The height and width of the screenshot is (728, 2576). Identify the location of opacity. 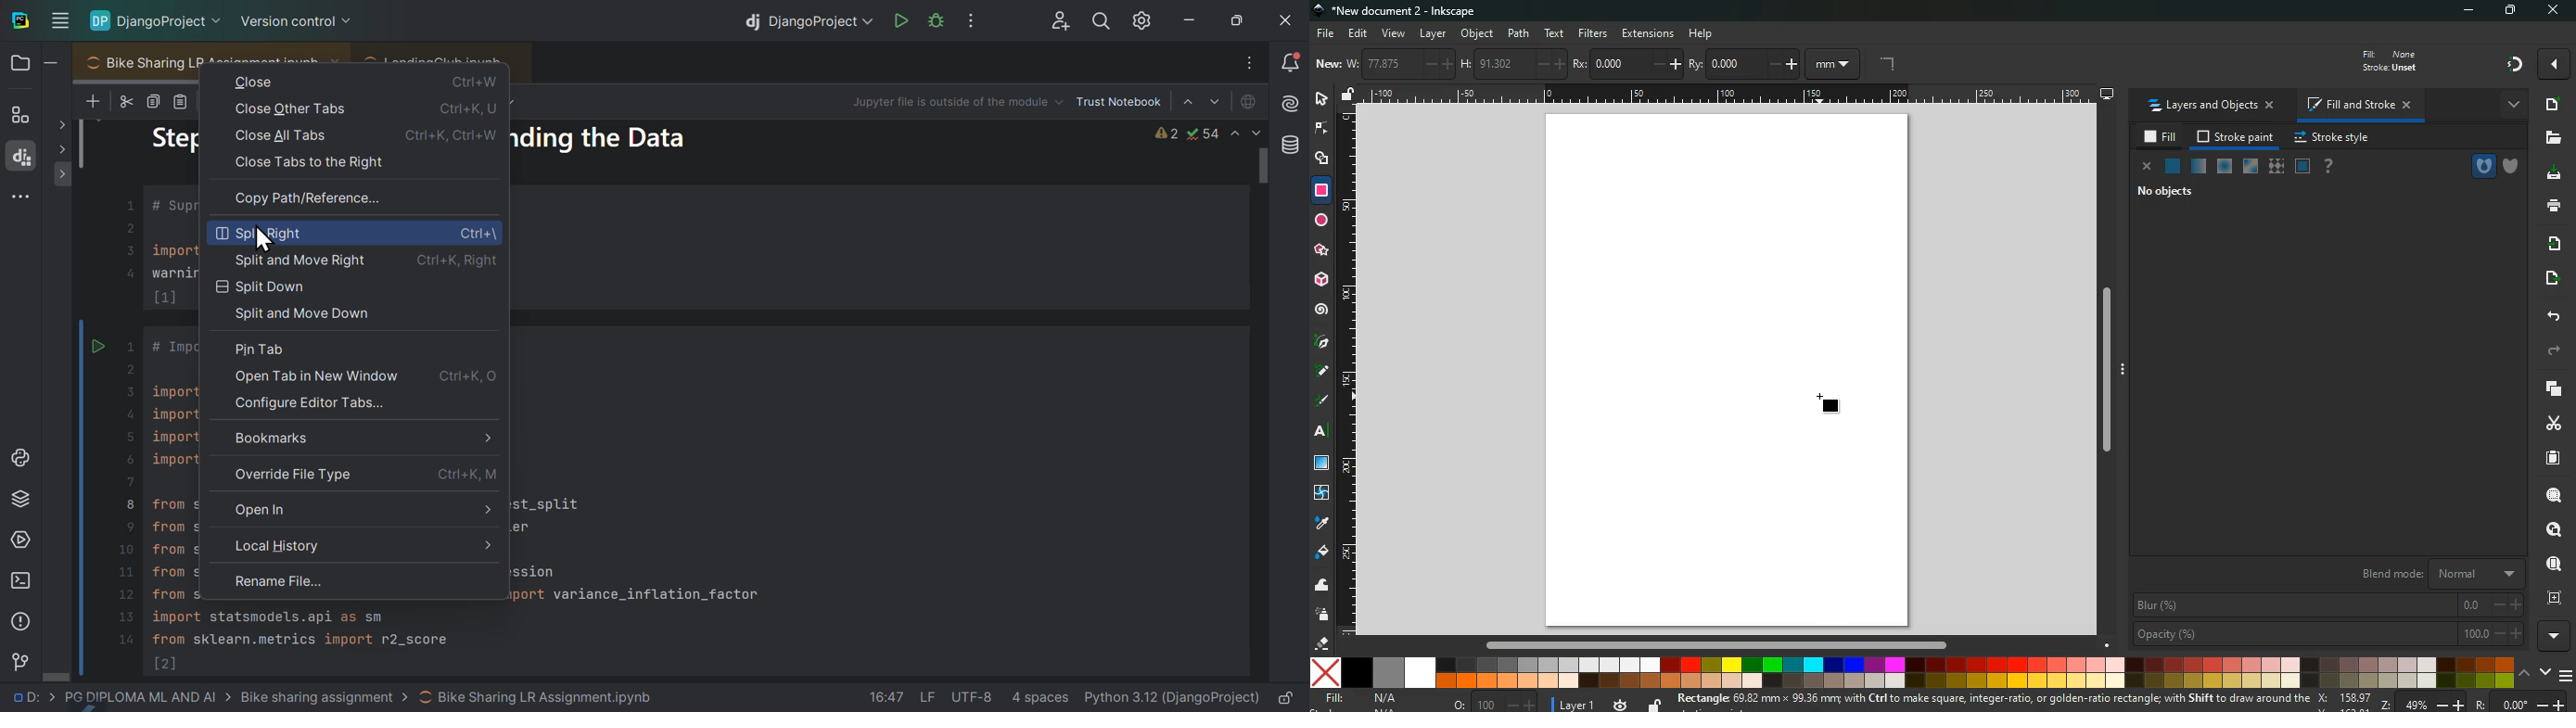
(2198, 167).